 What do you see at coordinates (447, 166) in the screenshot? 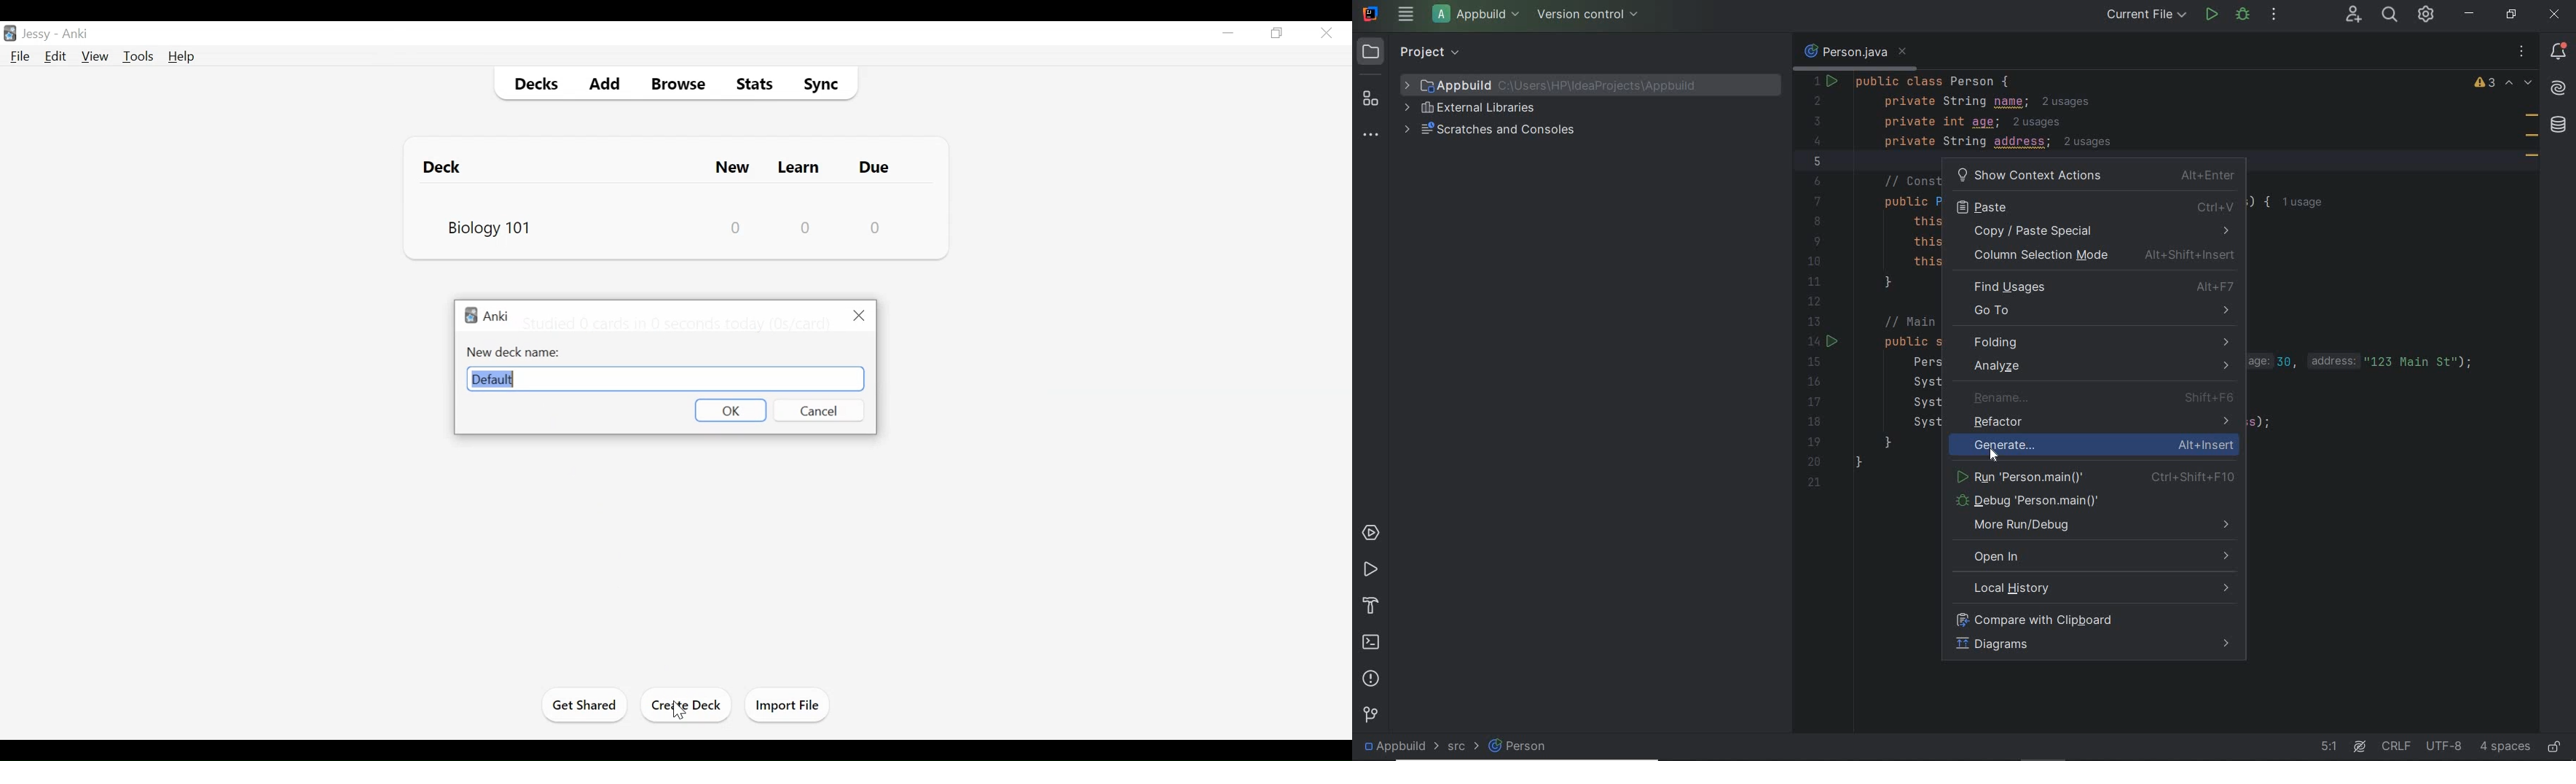
I see `Deck` at bounding box center [447, 166].